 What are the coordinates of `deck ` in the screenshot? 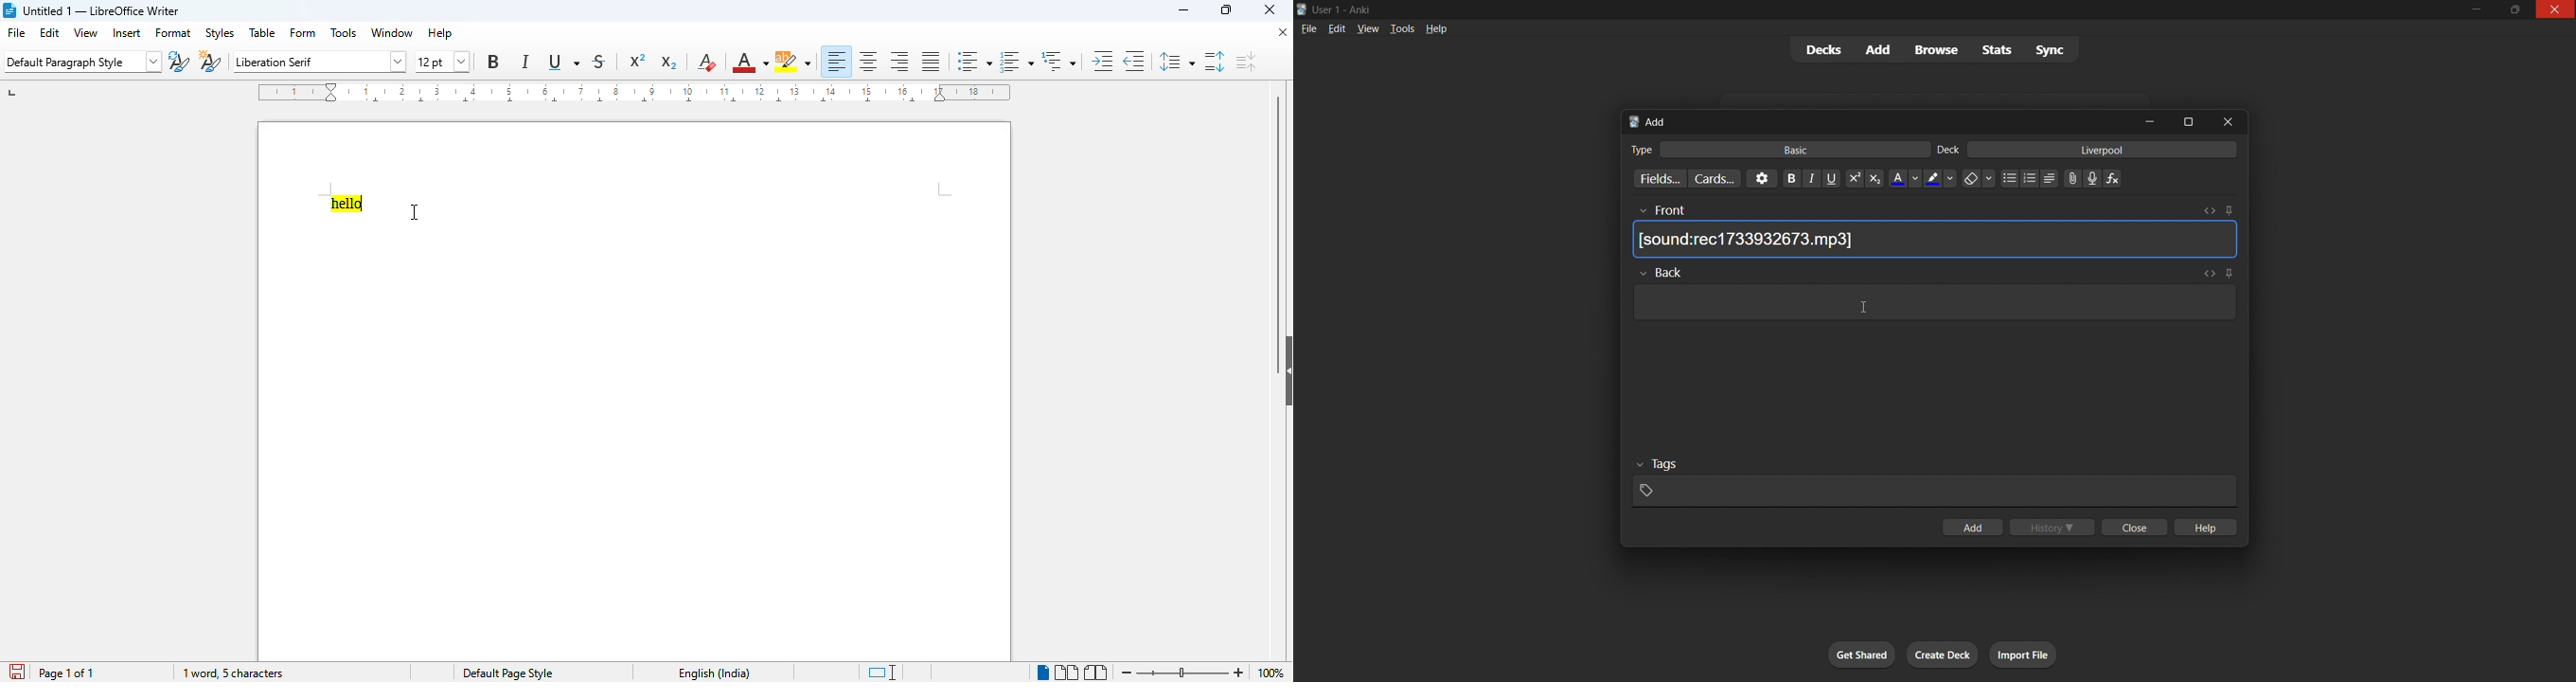 It's located at (1951, 148).